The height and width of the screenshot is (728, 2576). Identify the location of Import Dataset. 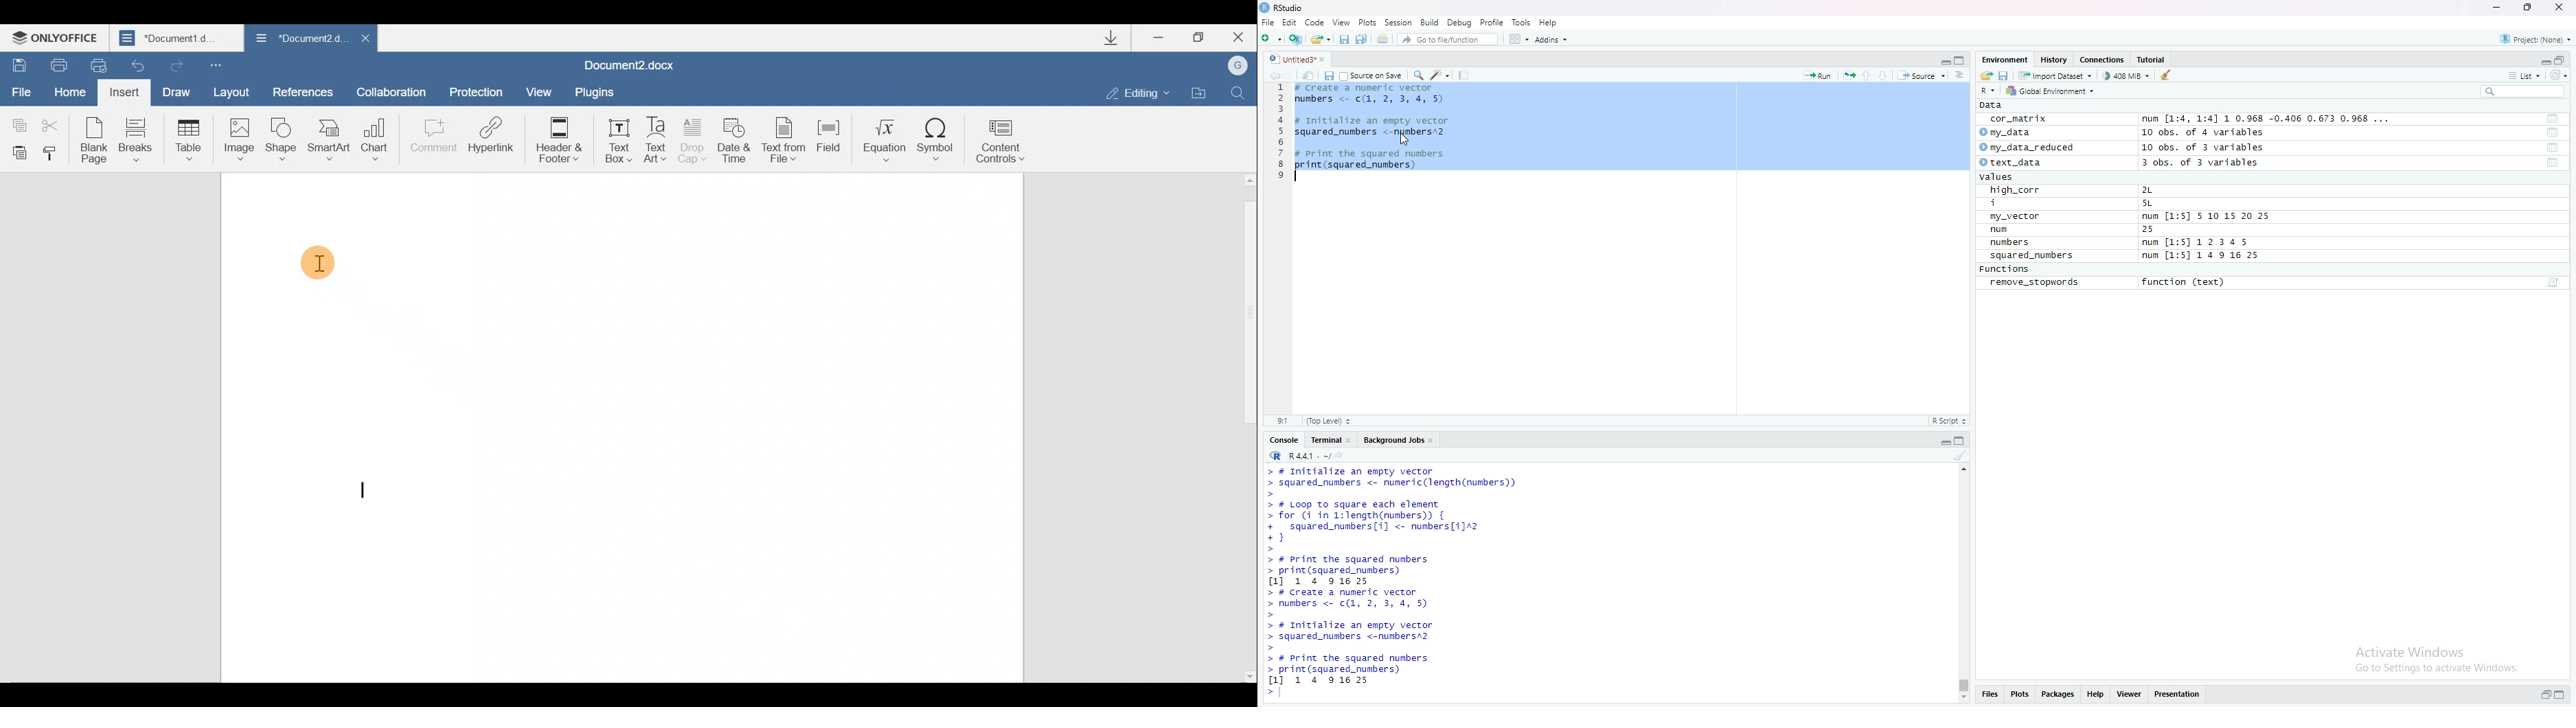
(2055, 75).